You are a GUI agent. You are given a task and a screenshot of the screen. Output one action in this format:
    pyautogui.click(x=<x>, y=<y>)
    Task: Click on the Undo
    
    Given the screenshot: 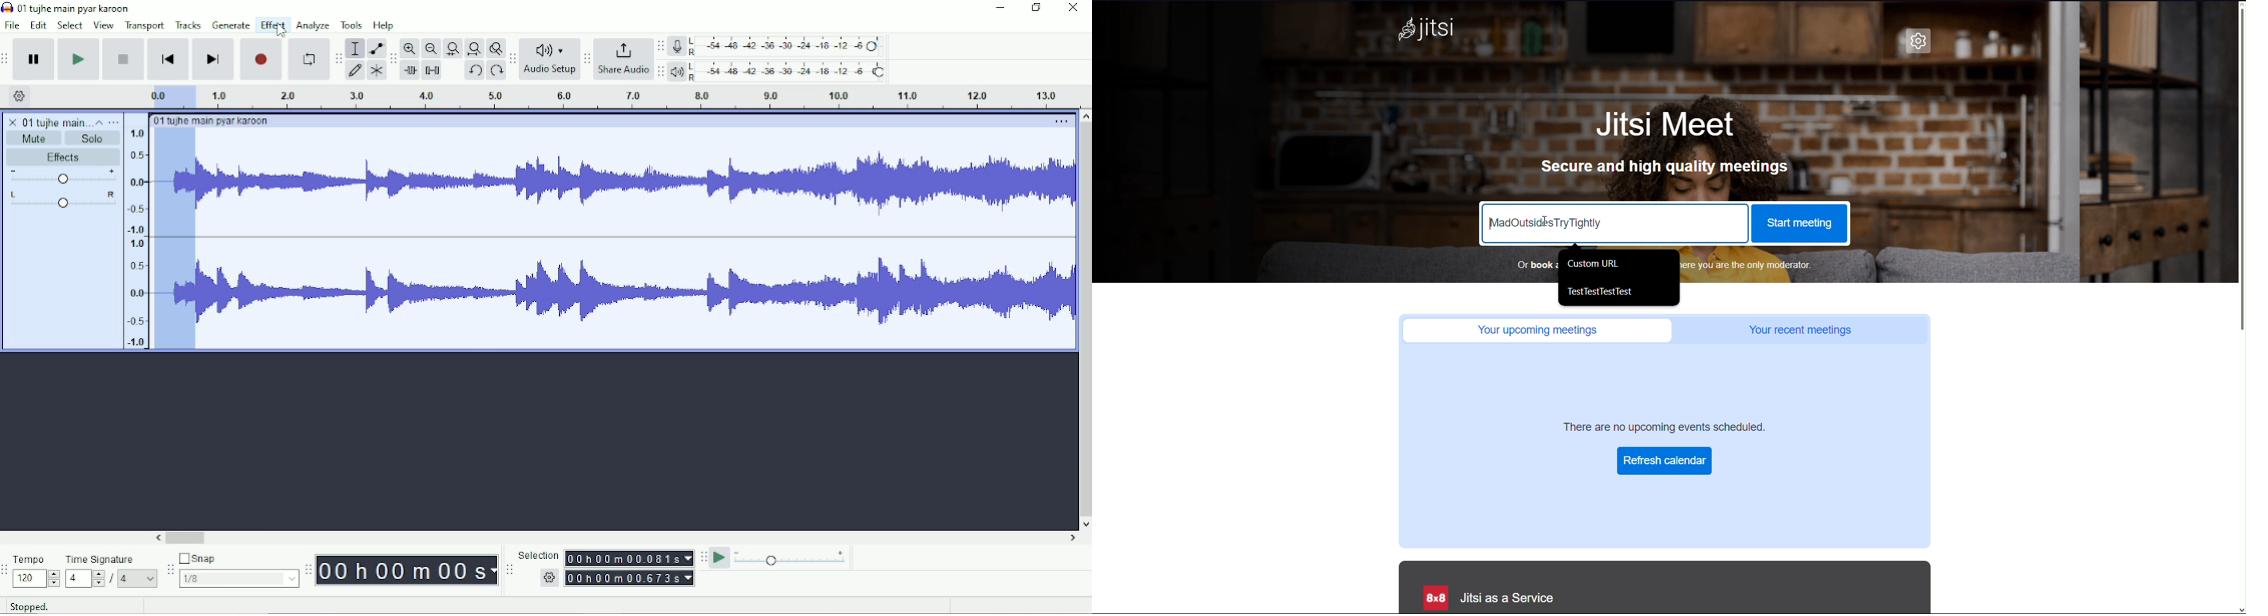 What is the action you would take?
    pyautogui.click(x=475, y=72)
    